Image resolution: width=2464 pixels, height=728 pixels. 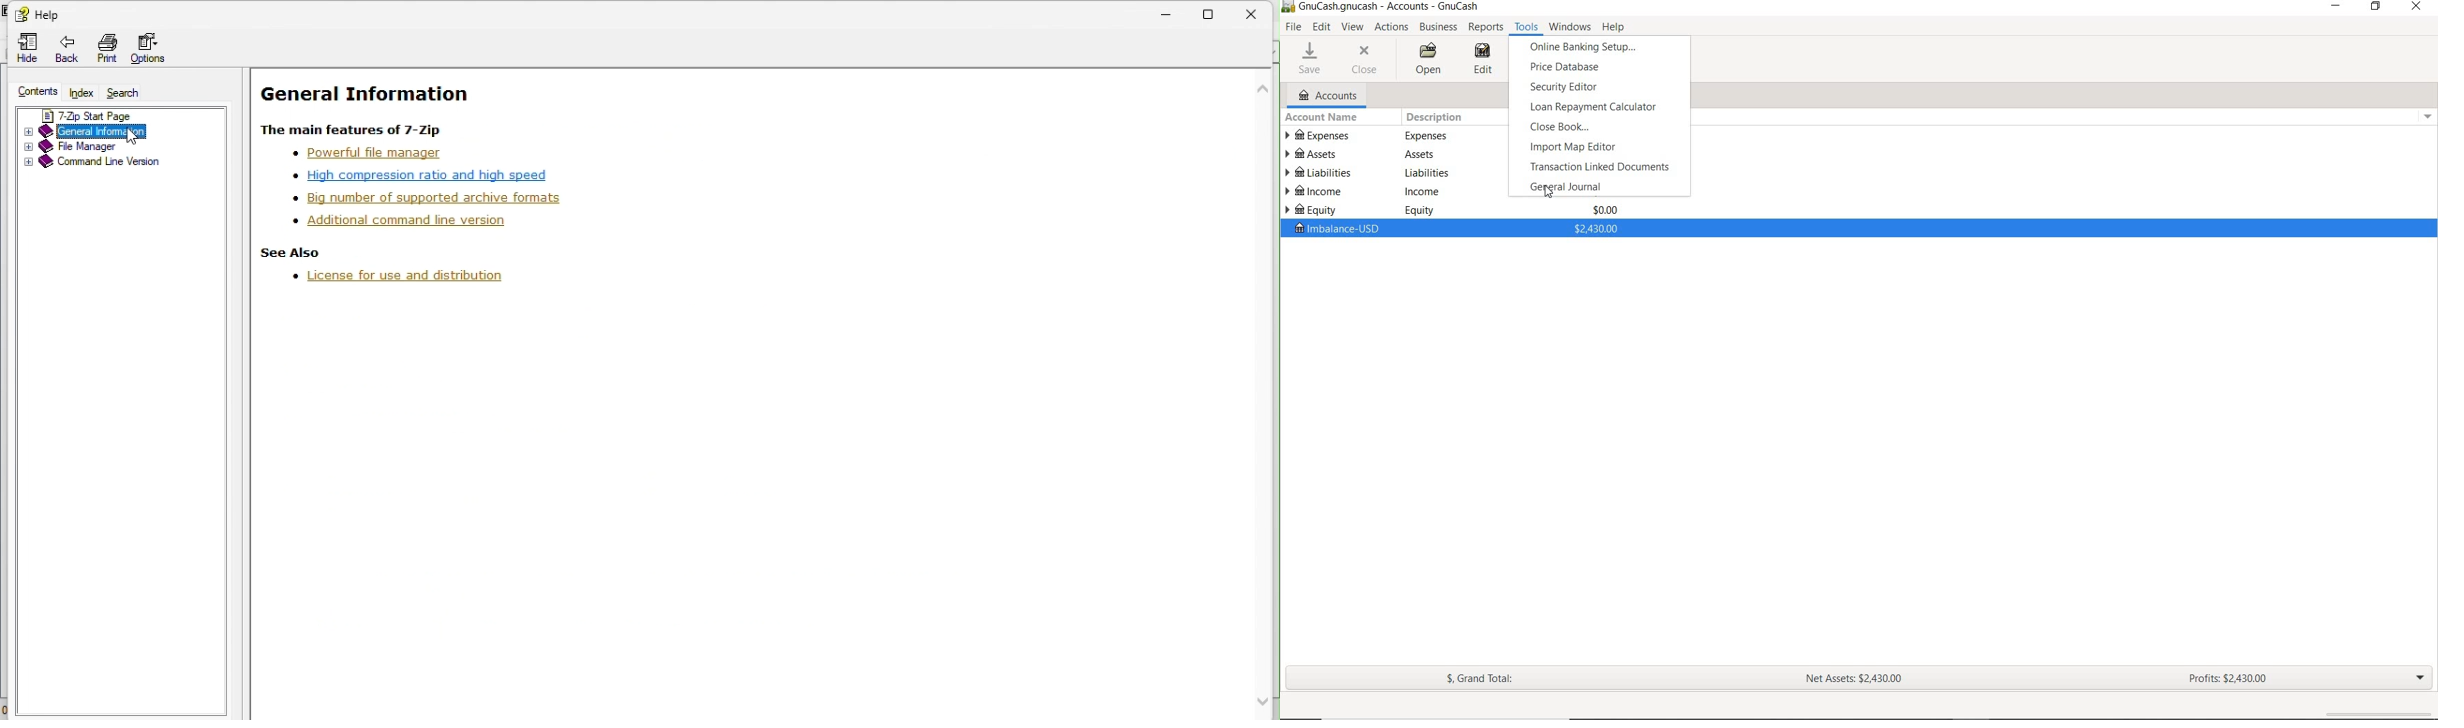 What do you see at coordinates (2430, 116) in the screenshot?
I see `Drop-down ` at bounding box center [2430, 116].